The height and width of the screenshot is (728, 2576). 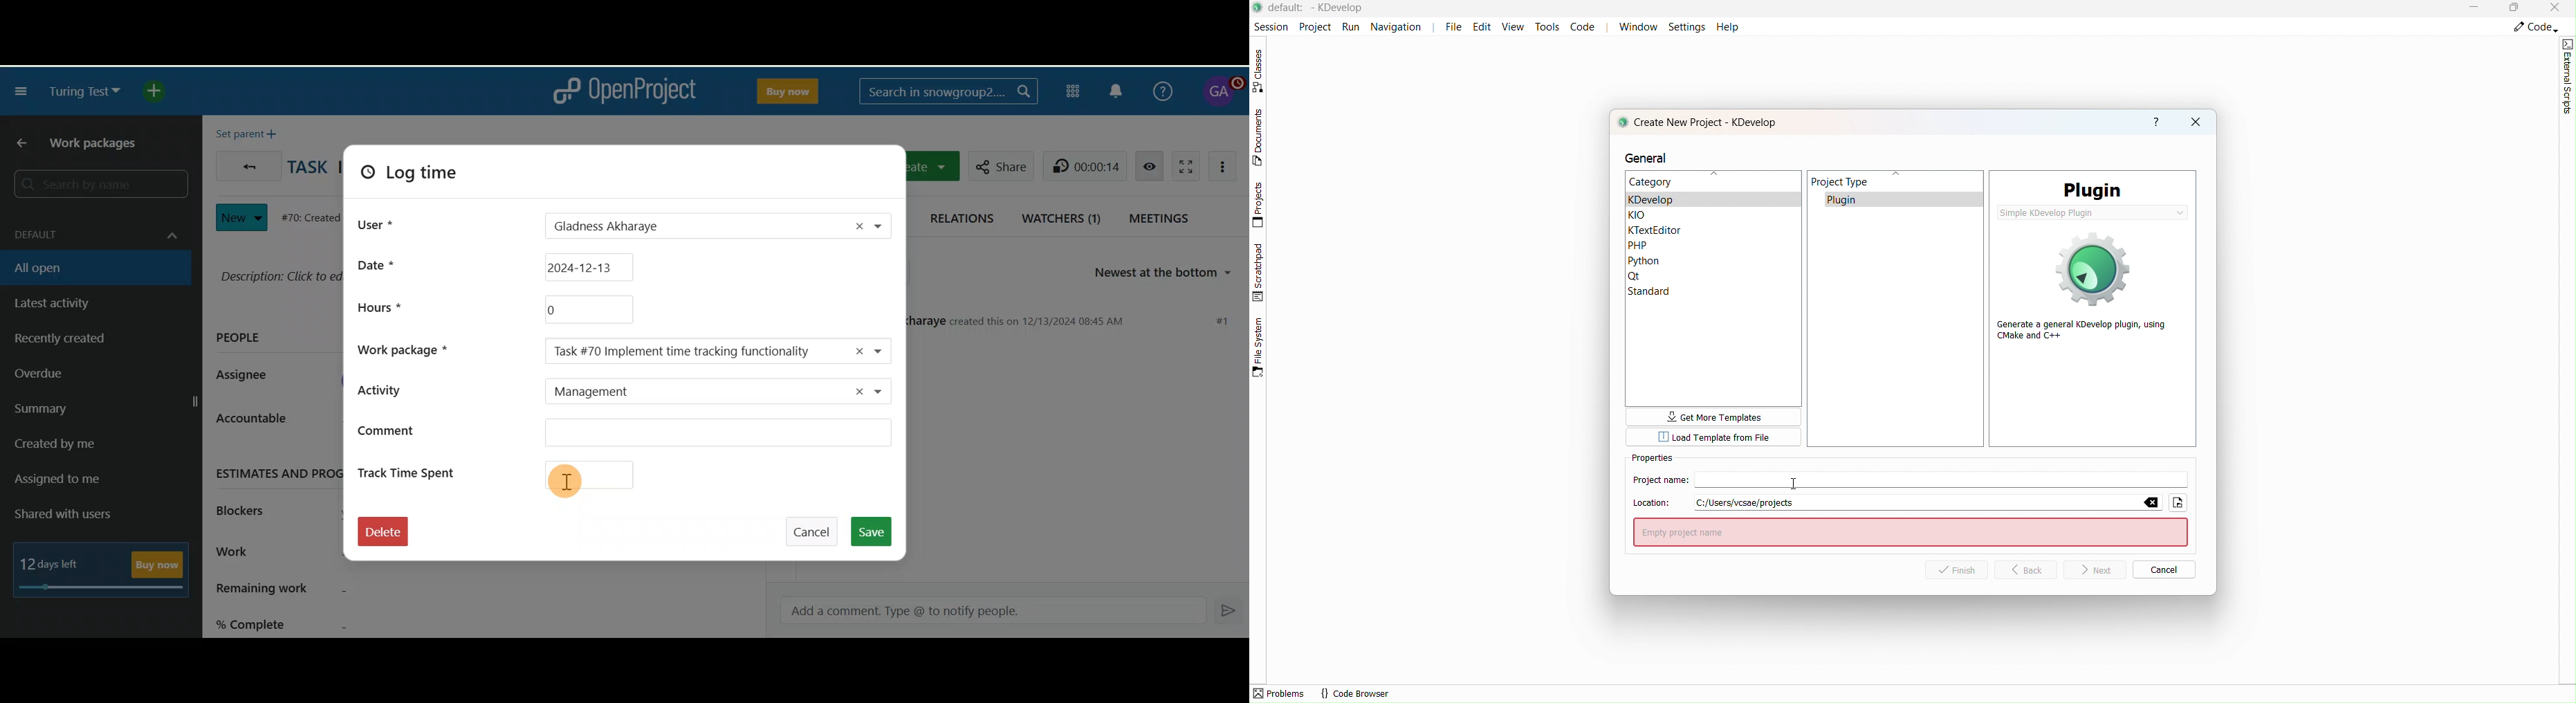 What do you see at coordinates (1648, 244) in the screenshot?
I see `PHP` at bounding box center [1648, 244].